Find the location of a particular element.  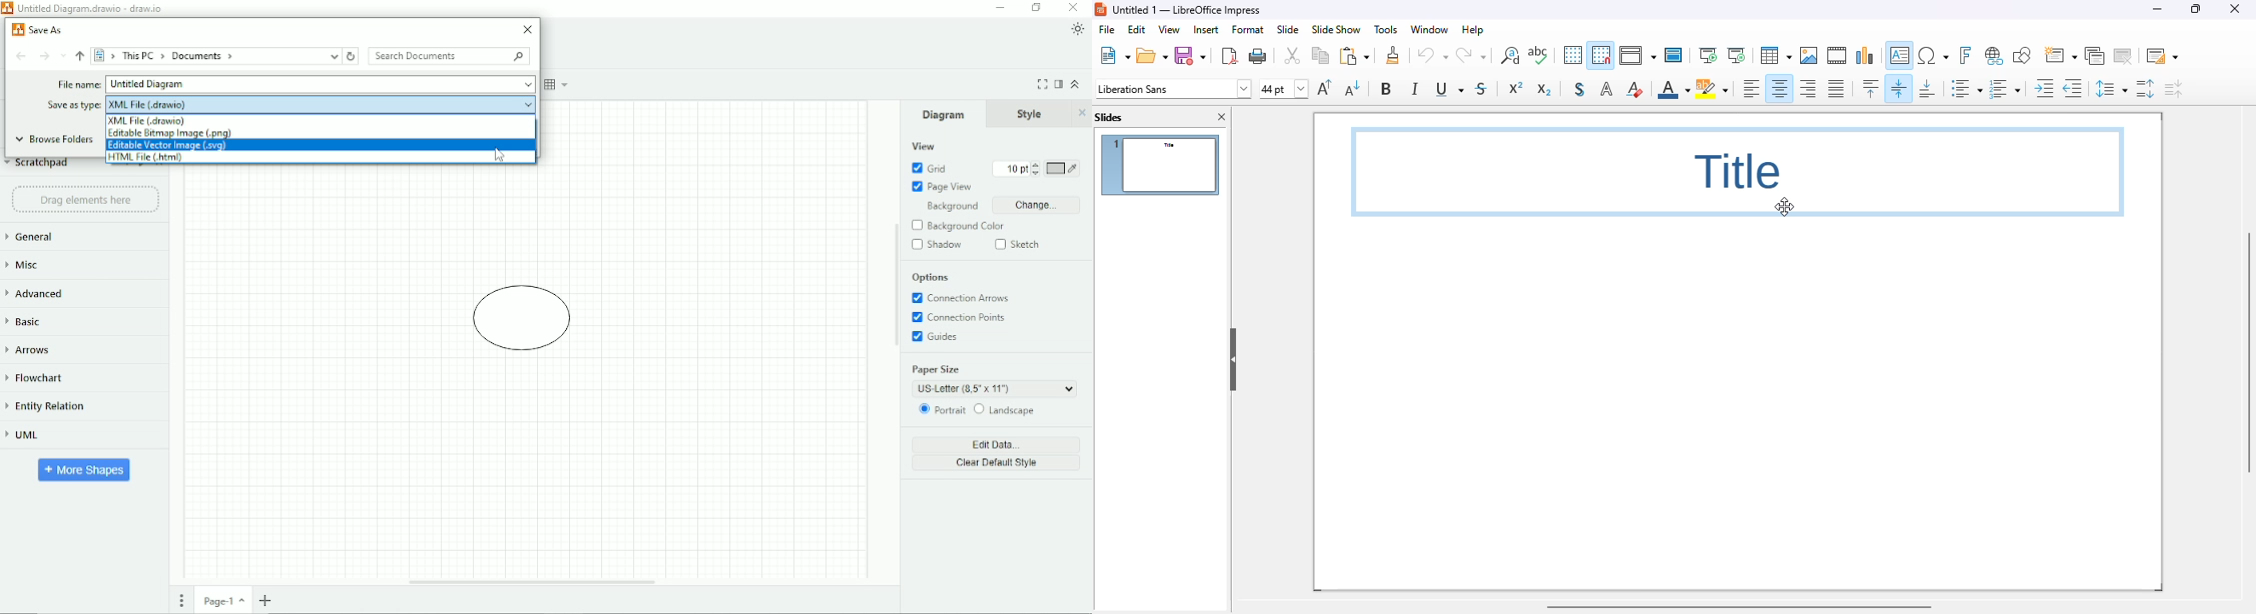

delete slide is located at coordinates (2125, 55).